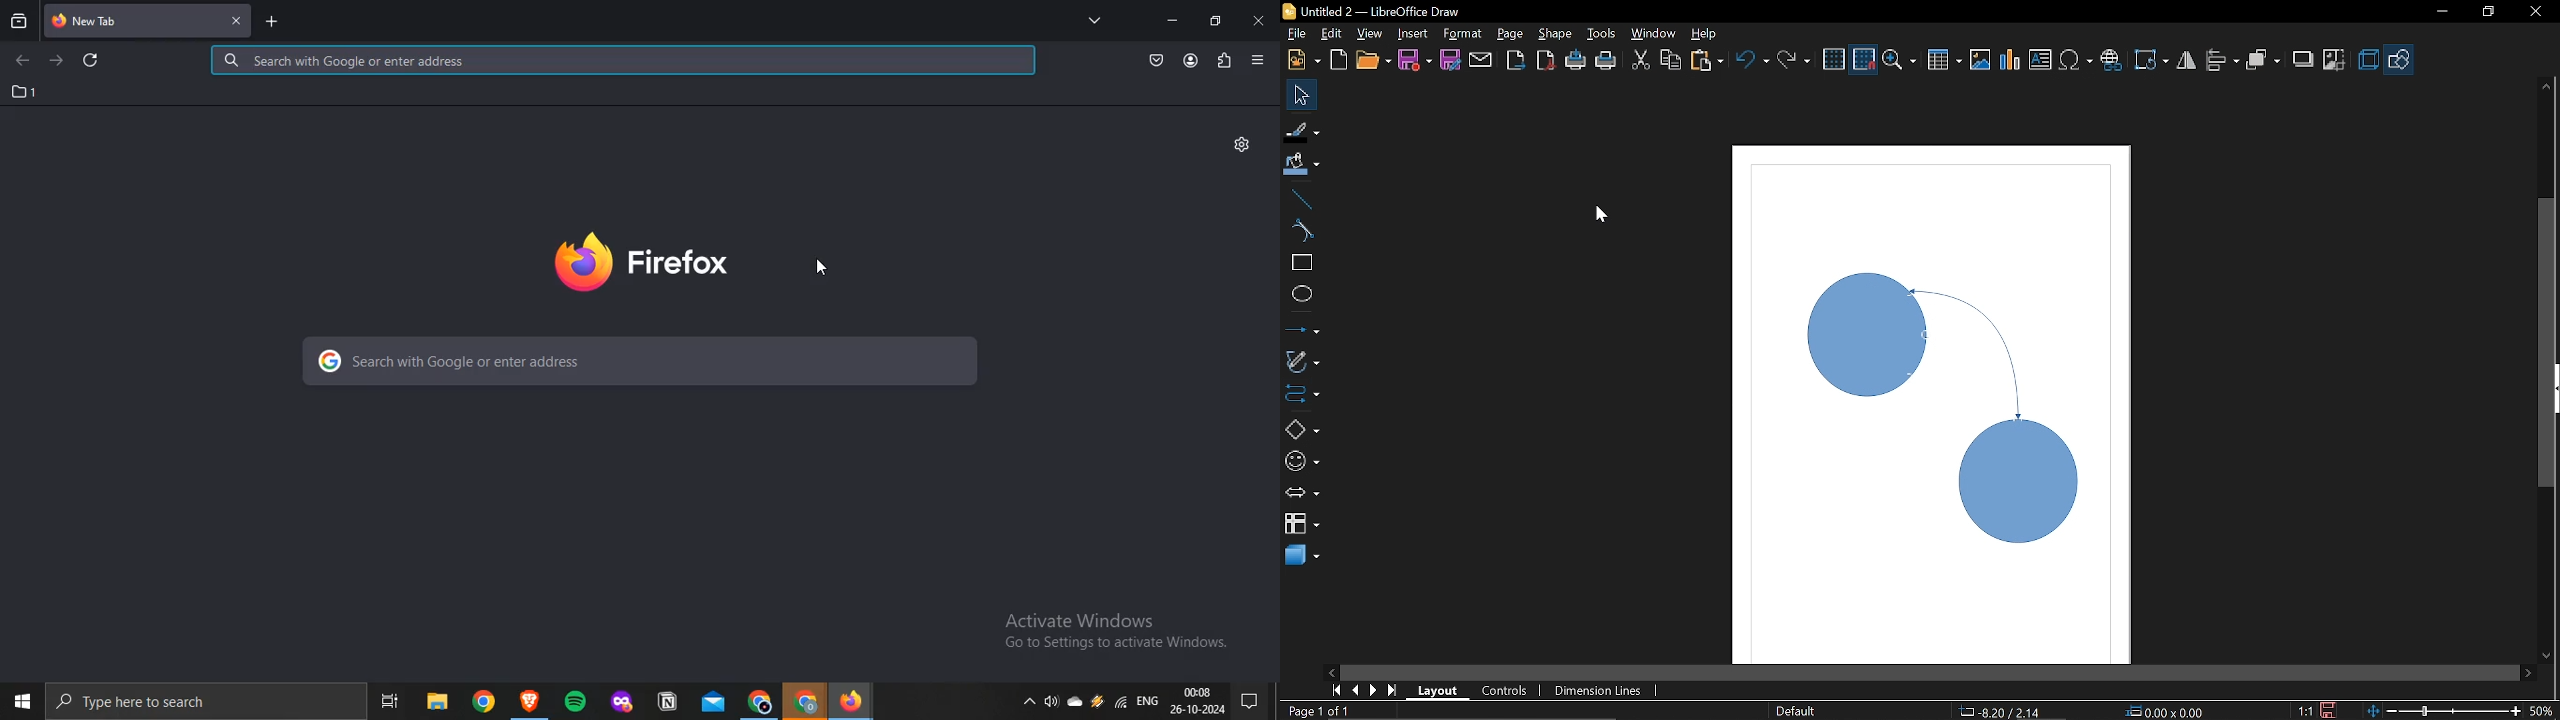  What do you see at coordinates (1302, 95) in the screenshot?
I see `Select` at bounding box center [1302, 95].